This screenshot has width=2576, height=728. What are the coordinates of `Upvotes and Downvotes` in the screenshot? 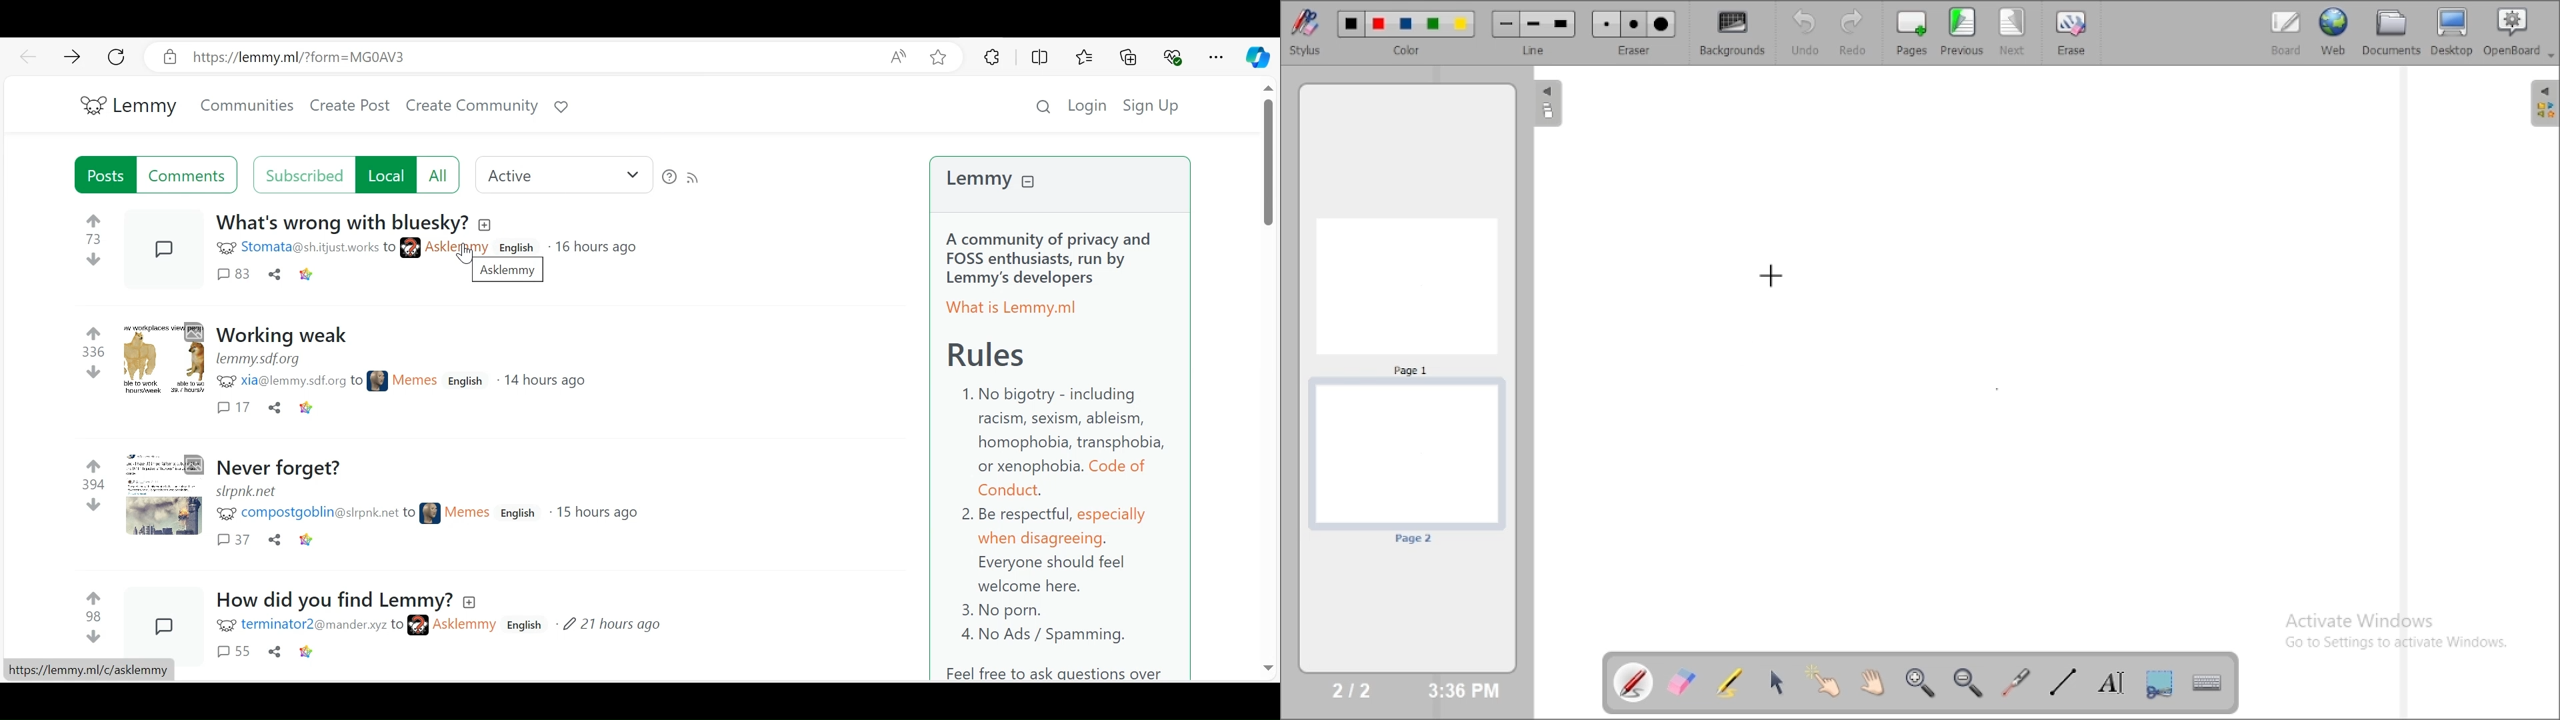 It's located at (94, 354).